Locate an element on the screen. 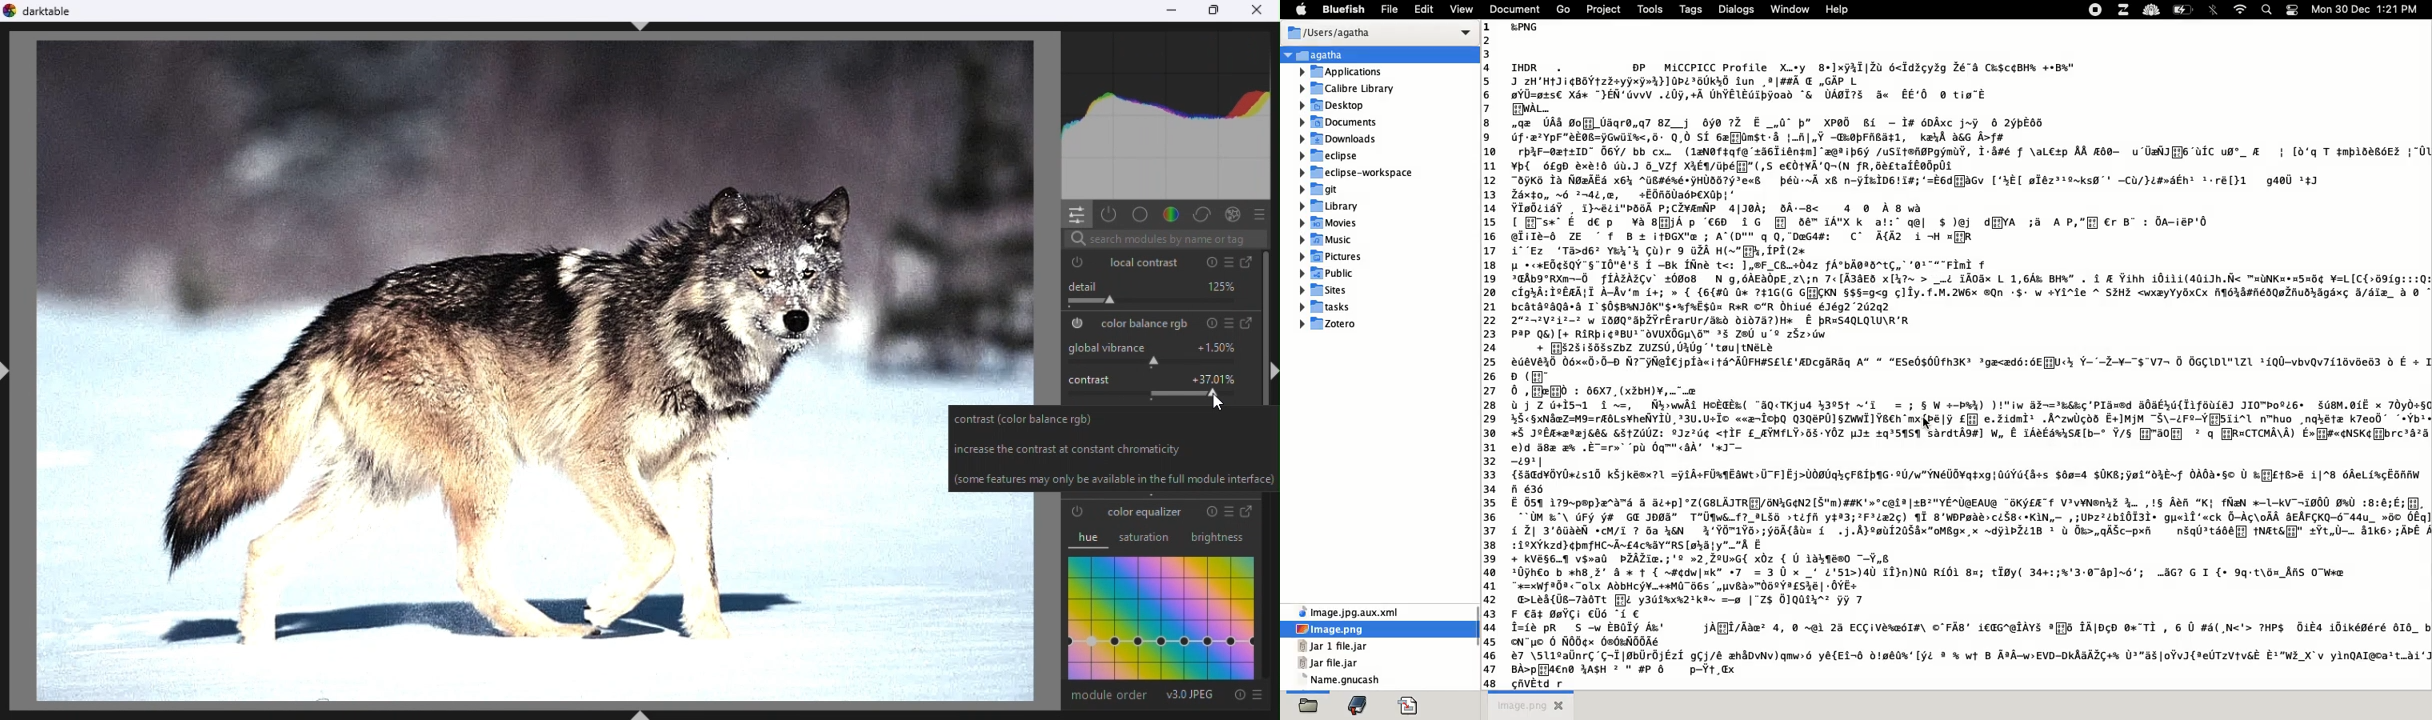 The width and height of the screenshot is (2436, 728). presets is located at coordinates (1227, 512).